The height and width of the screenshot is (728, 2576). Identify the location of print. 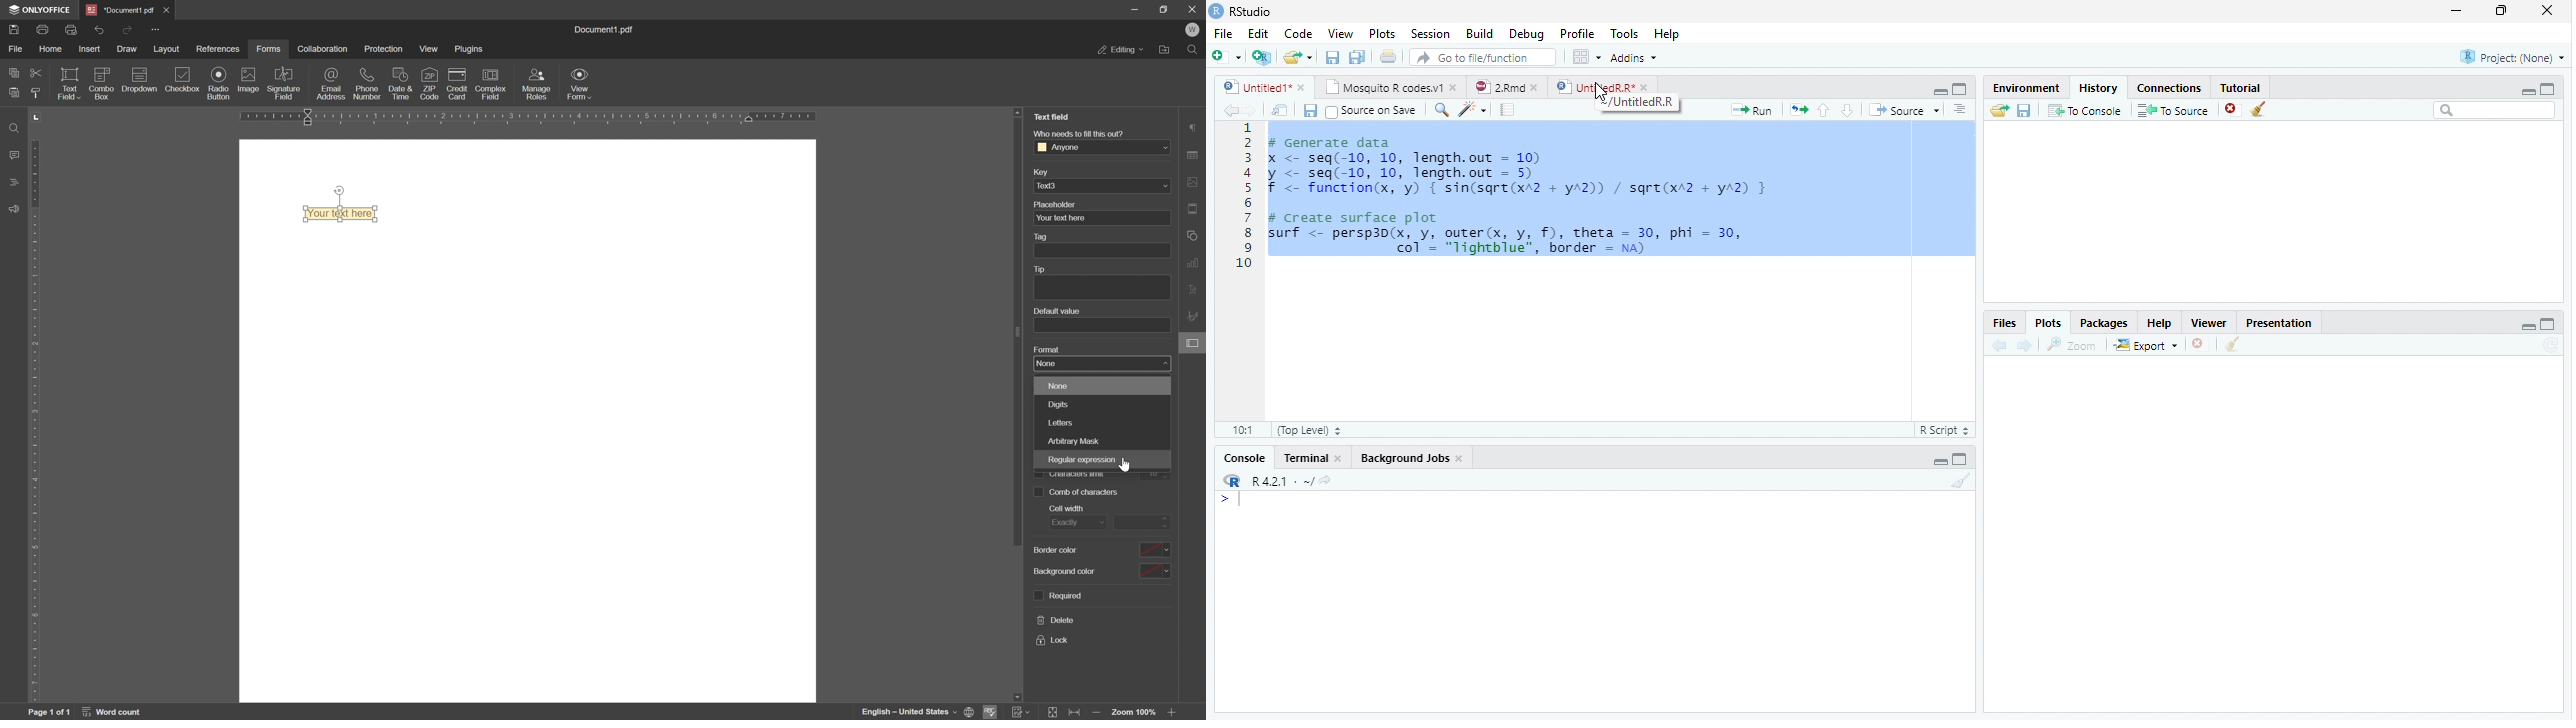
(44, 30).